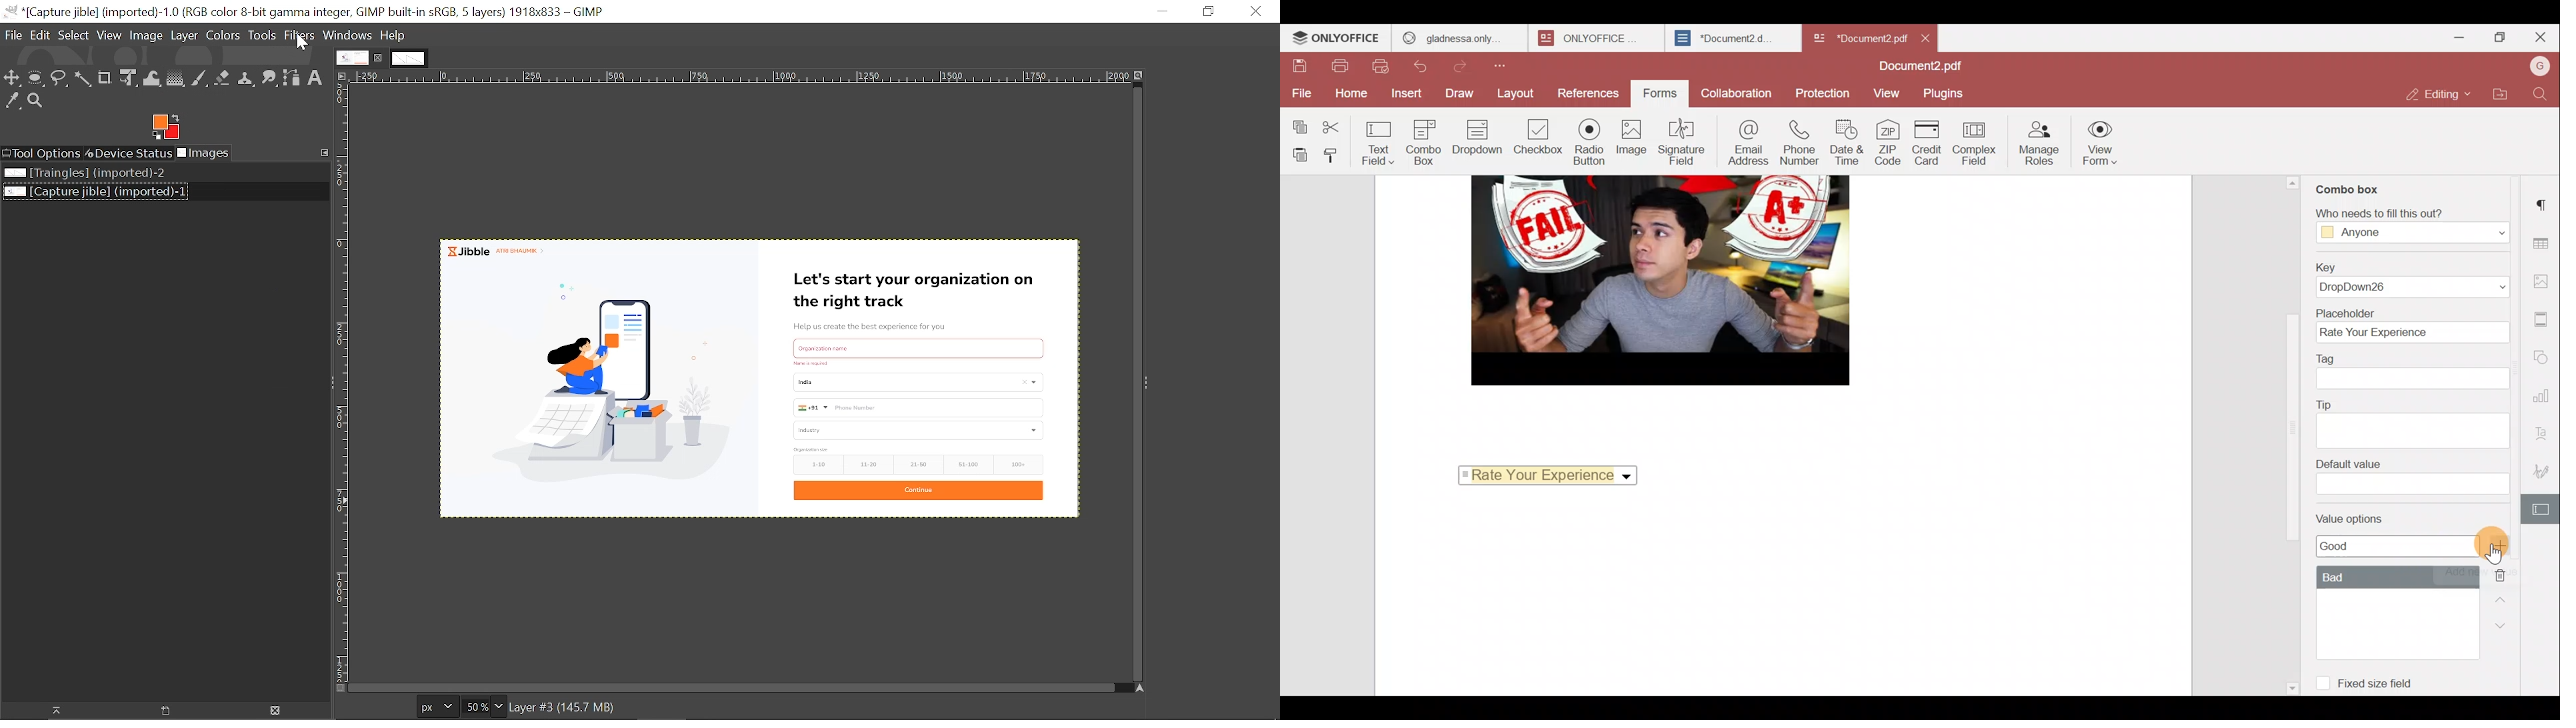 This screenshot has height=728, width=2576. Describe the element at coordinates (1380, 67) in the screenshot. I see `Quick print` at that location.